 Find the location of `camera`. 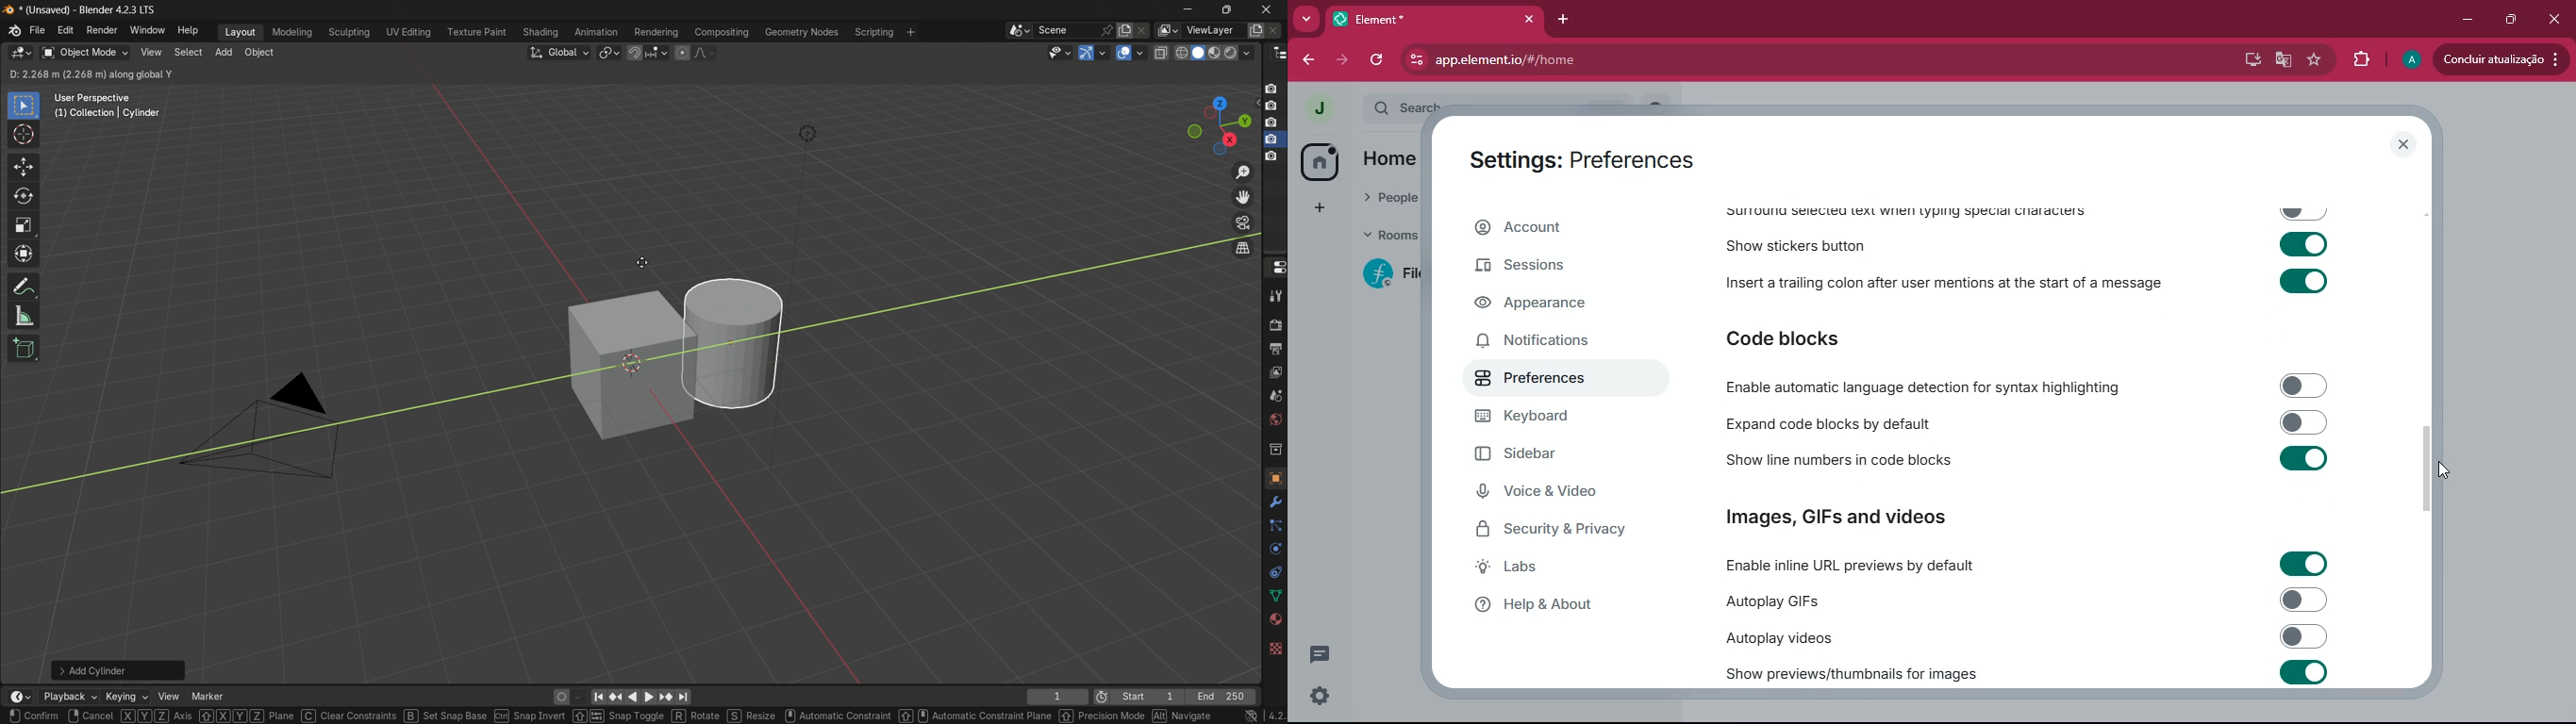

camera is located at coordinates (258, 424).